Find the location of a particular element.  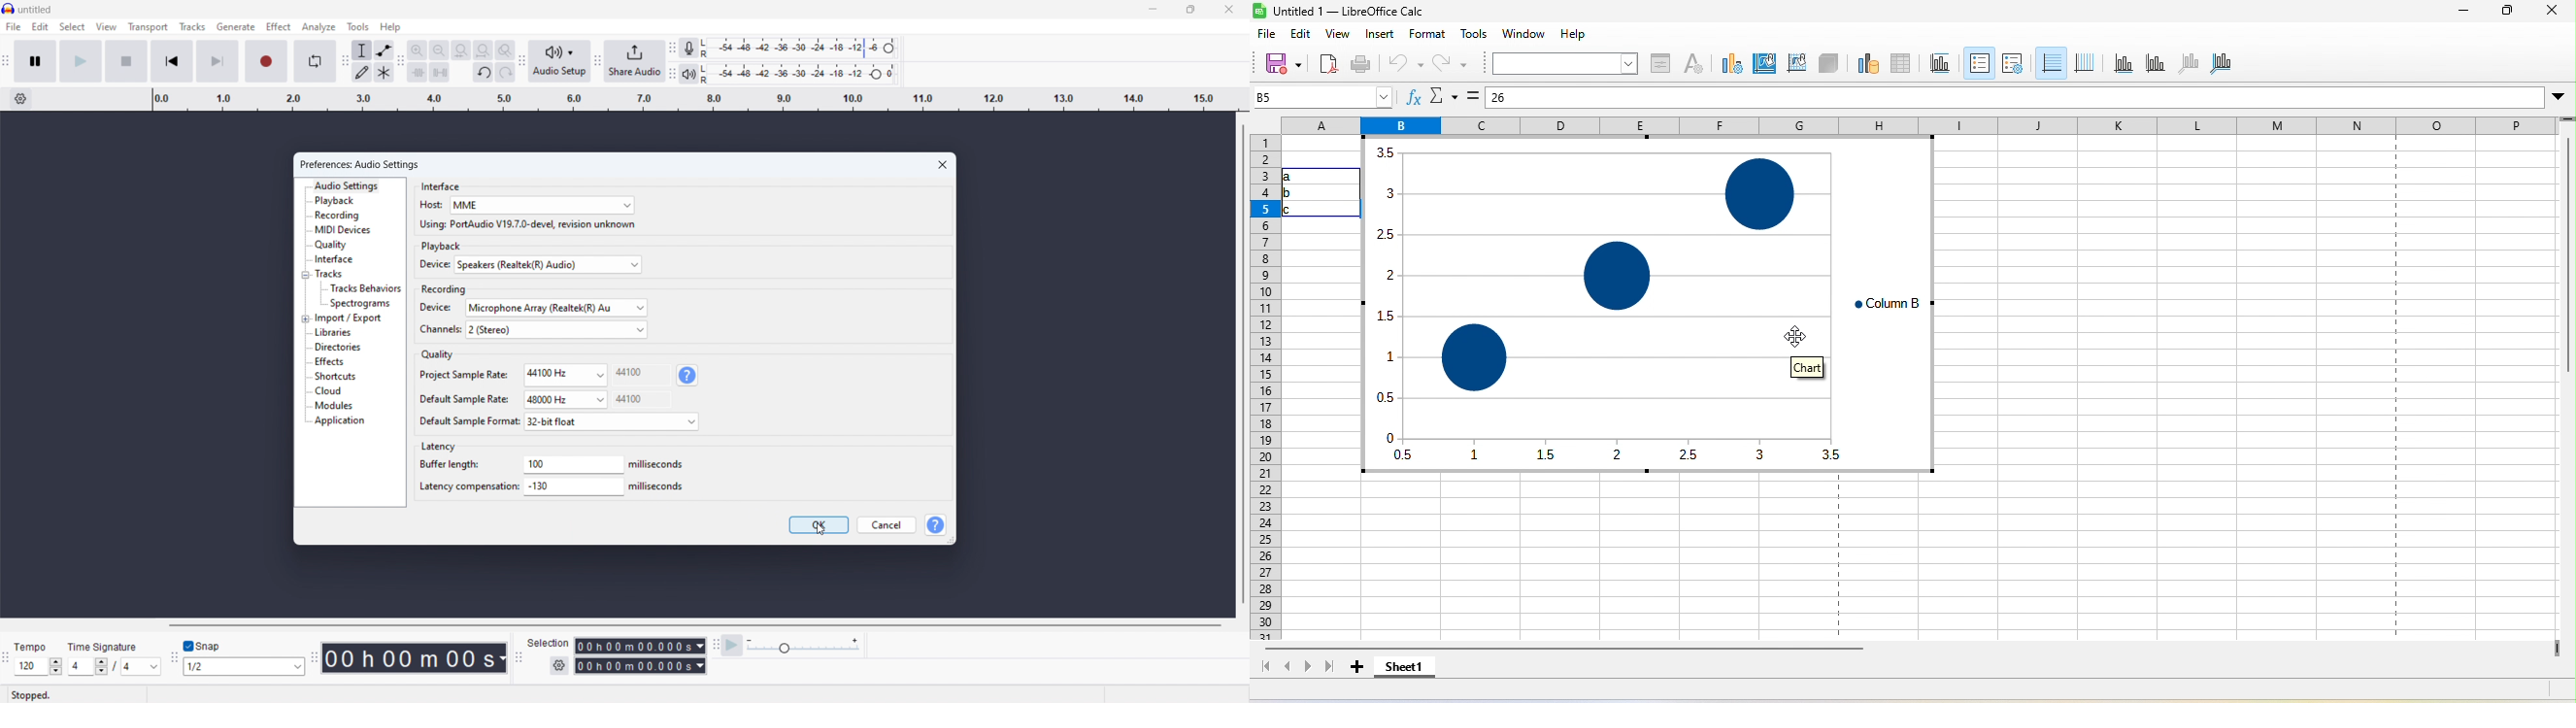

help is located at coordinates (1573, 33).